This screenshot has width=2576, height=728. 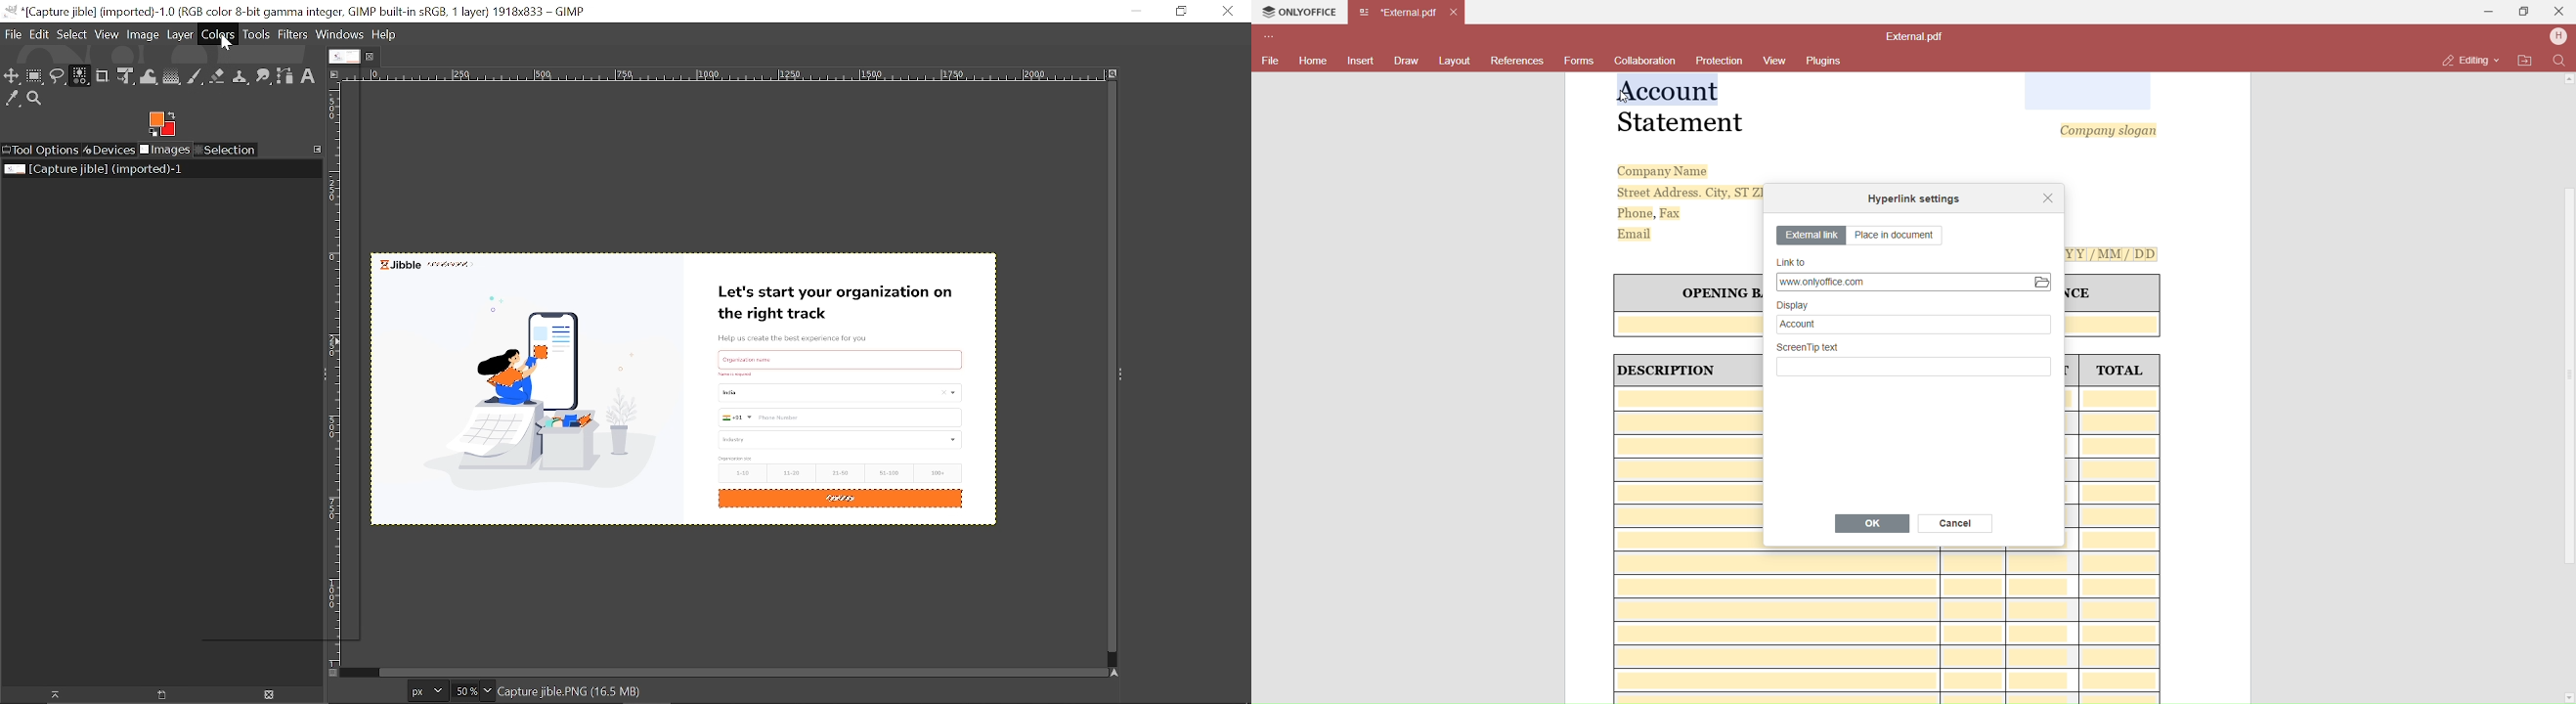 What do you see at coordinates (463, 691) in the screenshot?
I see `Current zoom` at bounding box center [463, 691].